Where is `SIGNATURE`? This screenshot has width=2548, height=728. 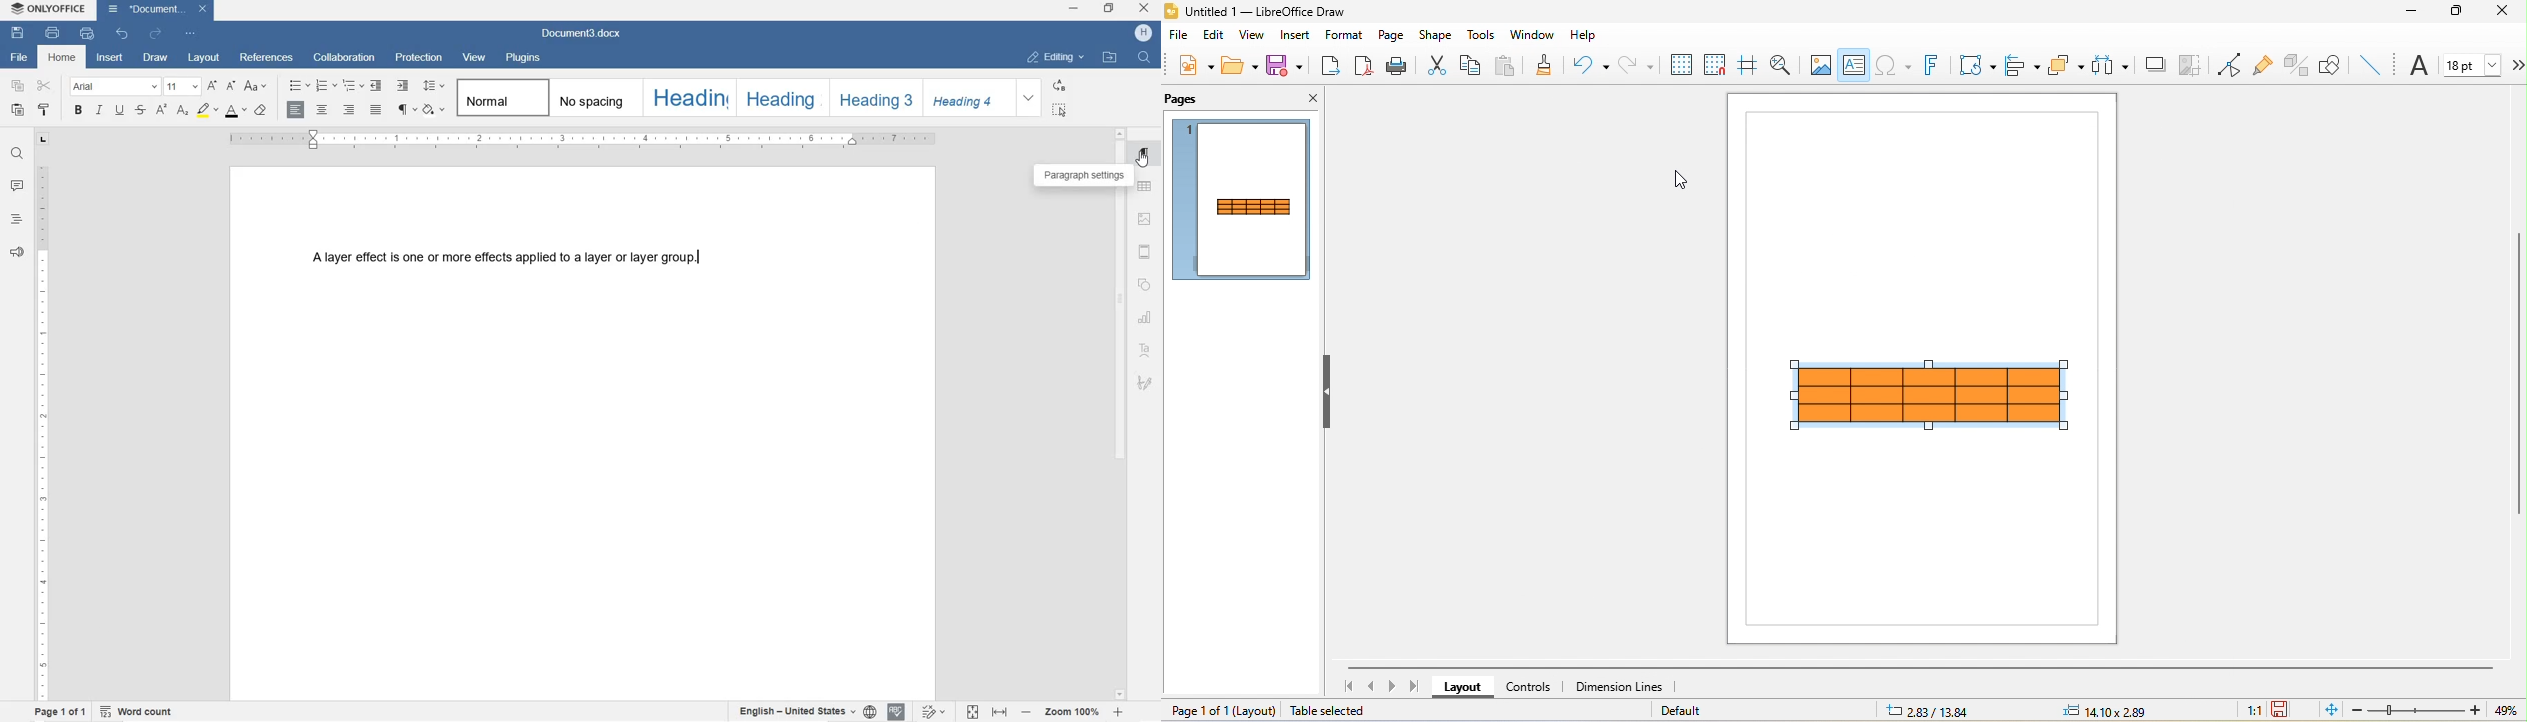 SIGNATURE is located at coordinates (1147, 382).